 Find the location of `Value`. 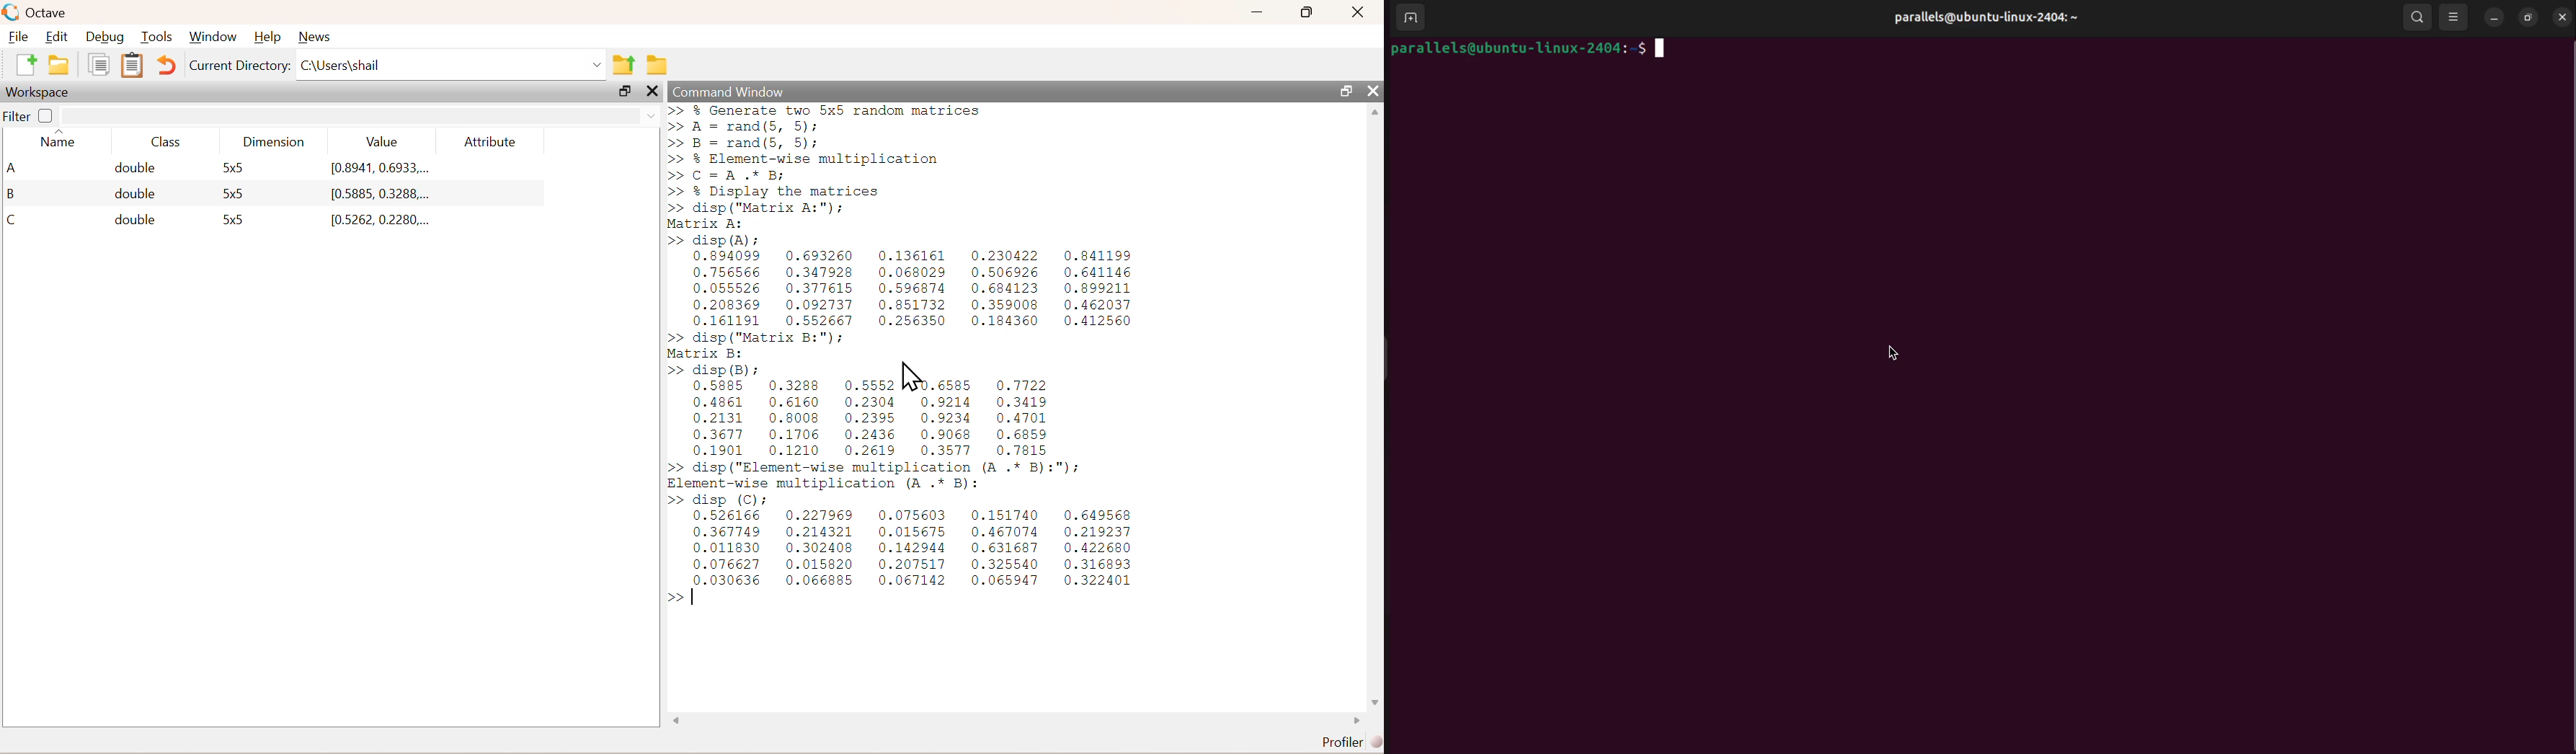

Value is located at coordinates (381, 140).